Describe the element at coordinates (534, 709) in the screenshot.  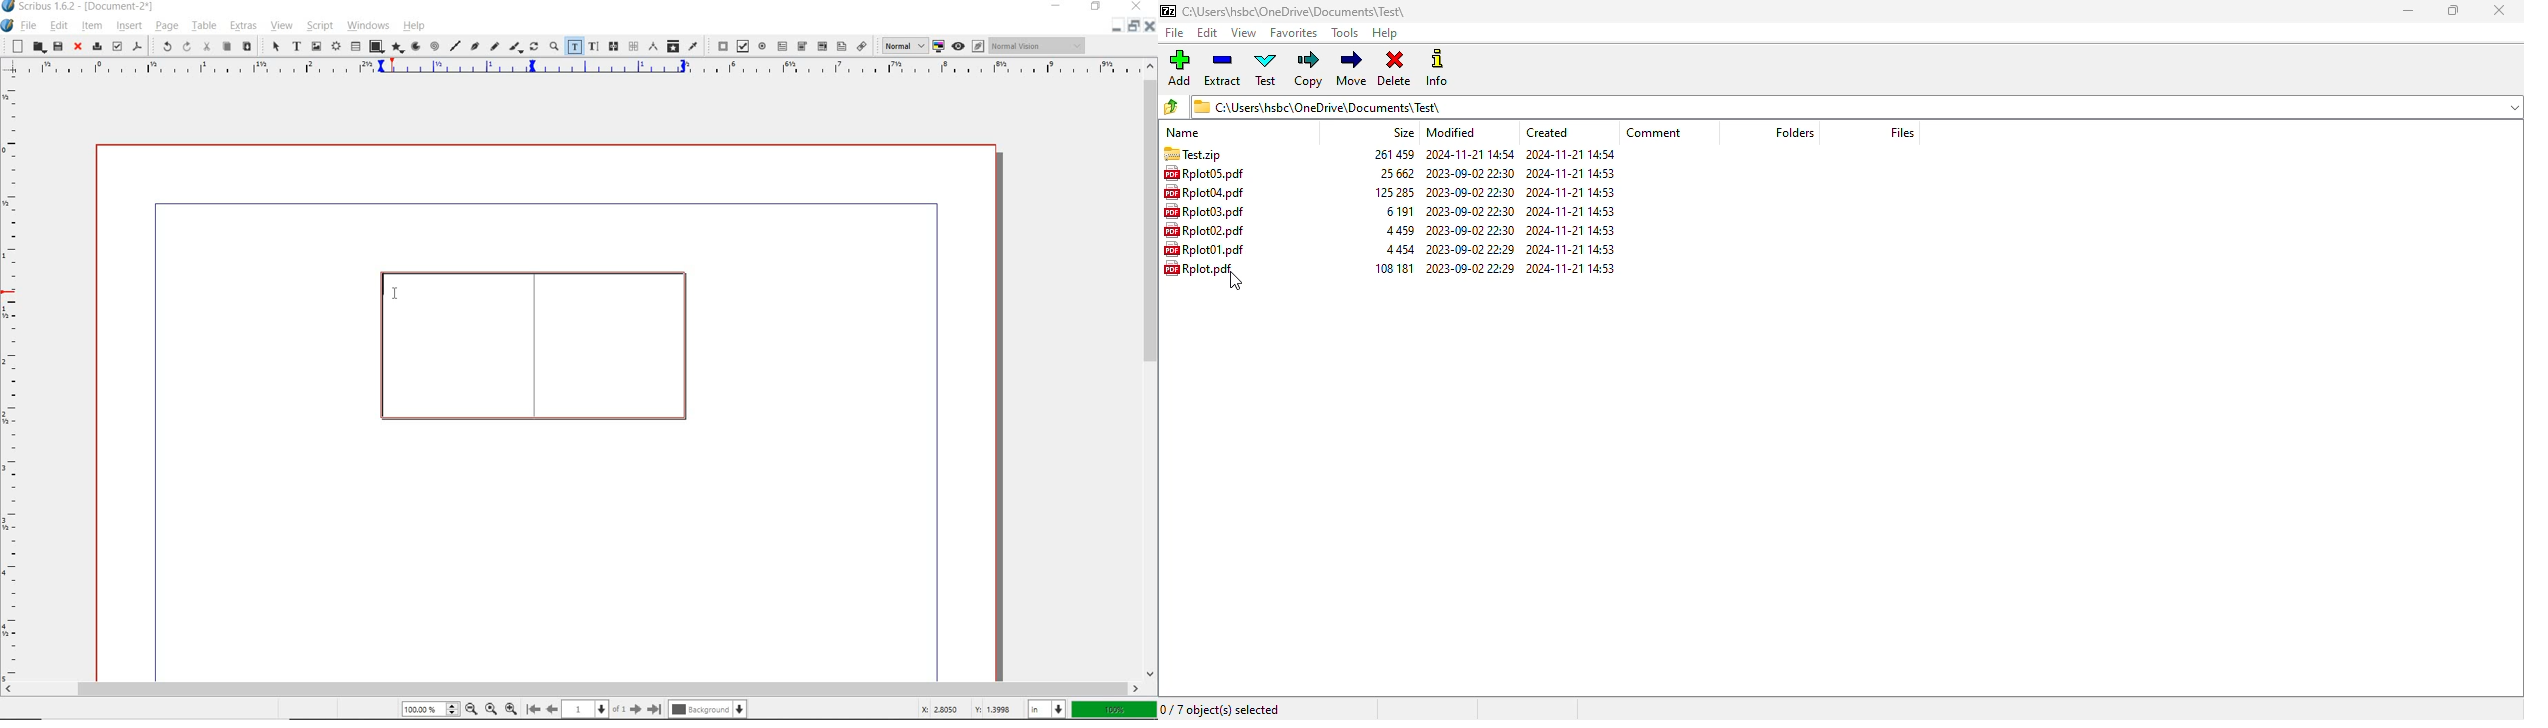
I see `go to first page` at that location.